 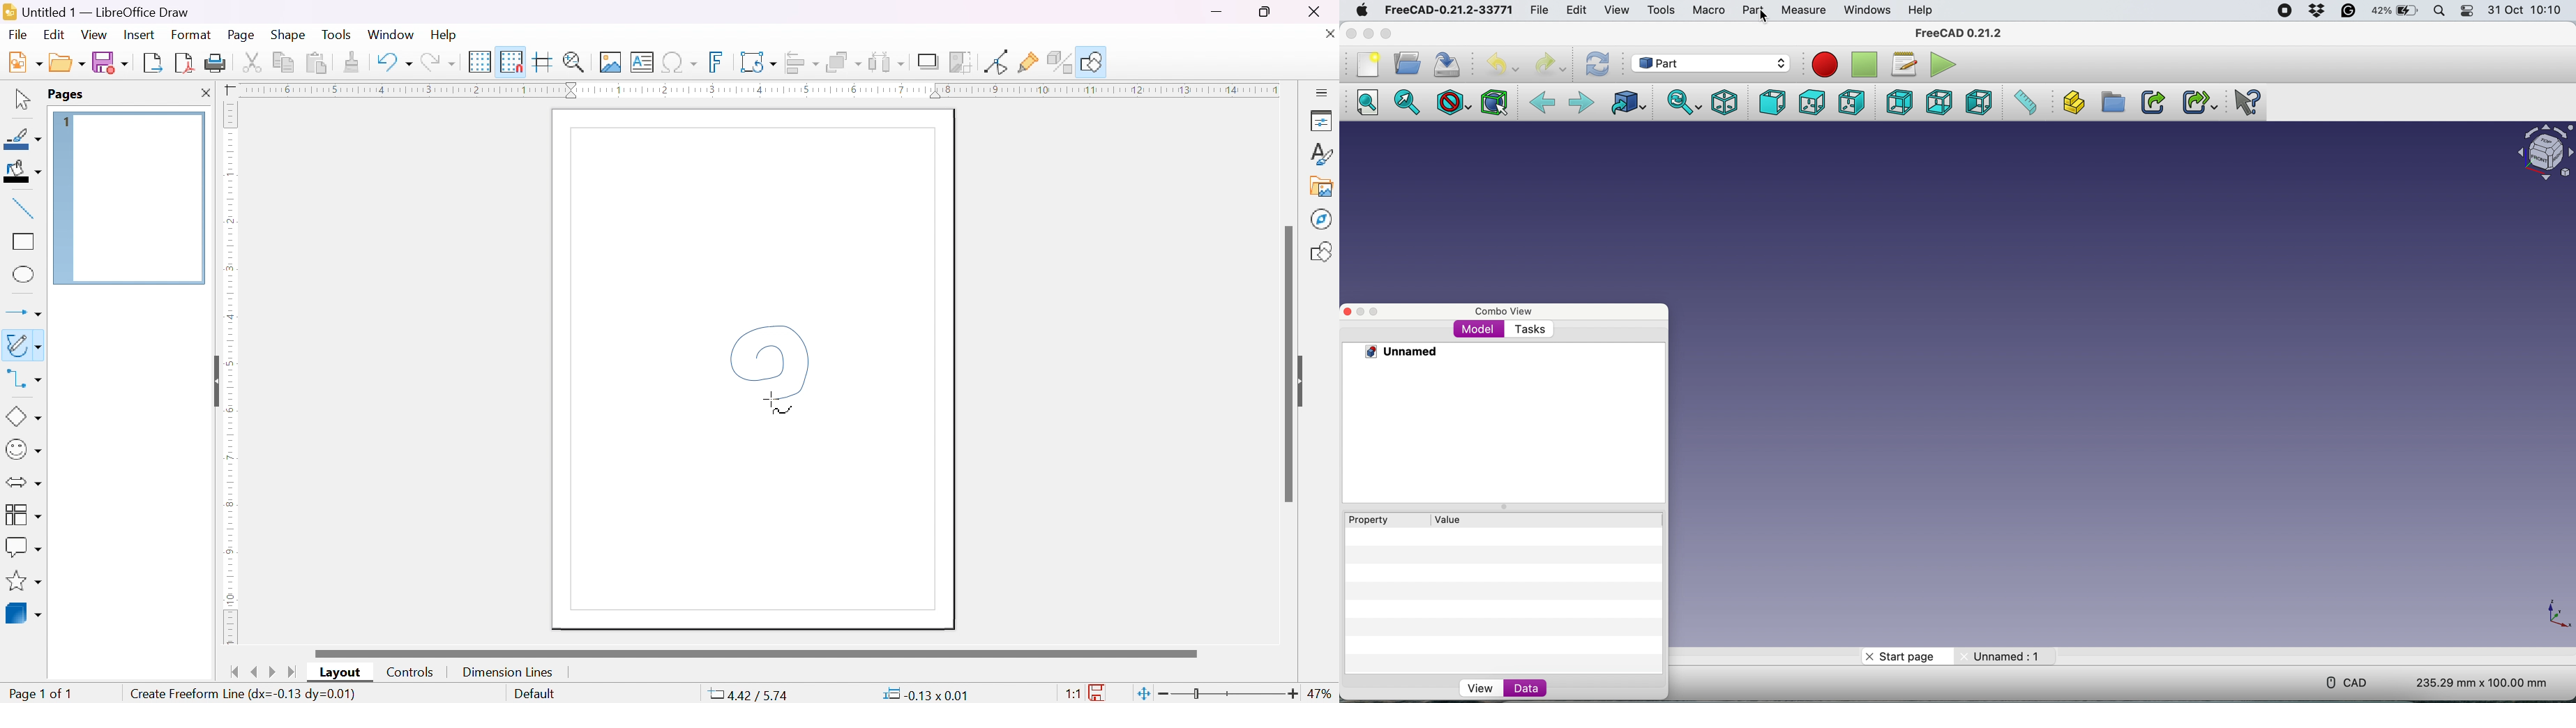 I want to click on FreeCAD-0.21.2-33771, so click(x=1448, y=9).